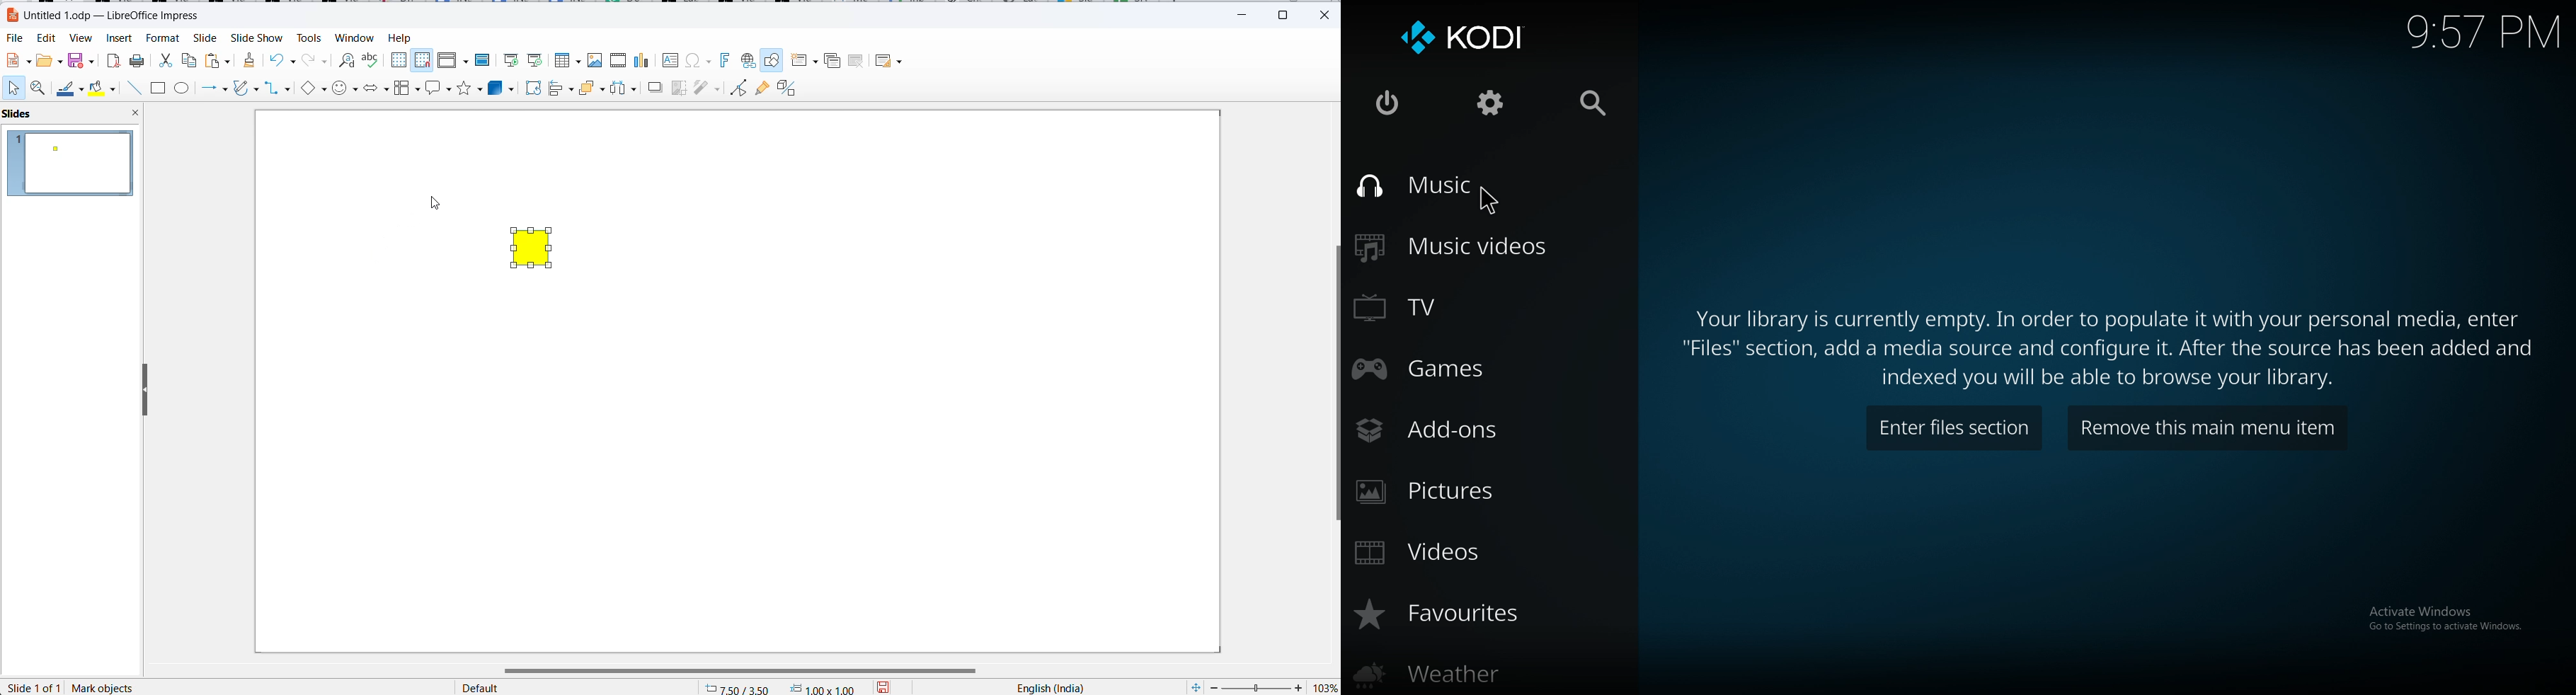 The height and width of the screenshot is (700, 2576). I want to click on 3d objects , so click(502, 88).